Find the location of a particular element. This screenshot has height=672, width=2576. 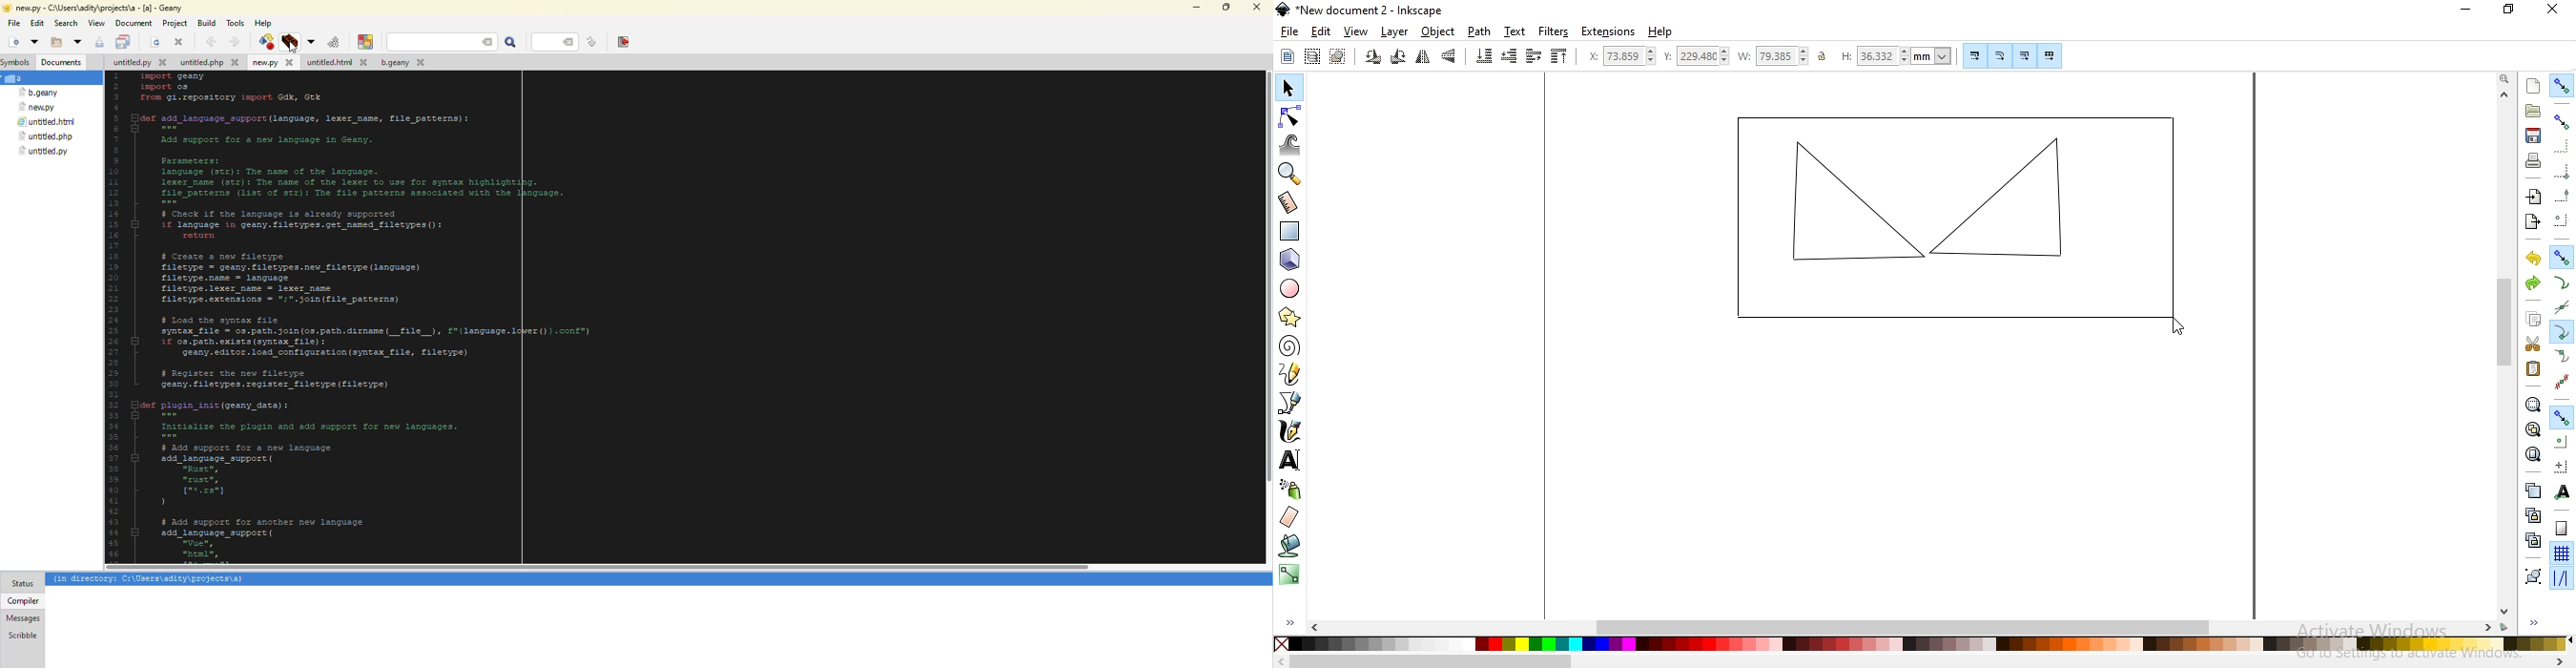

file is located at coordinates (46, 136).